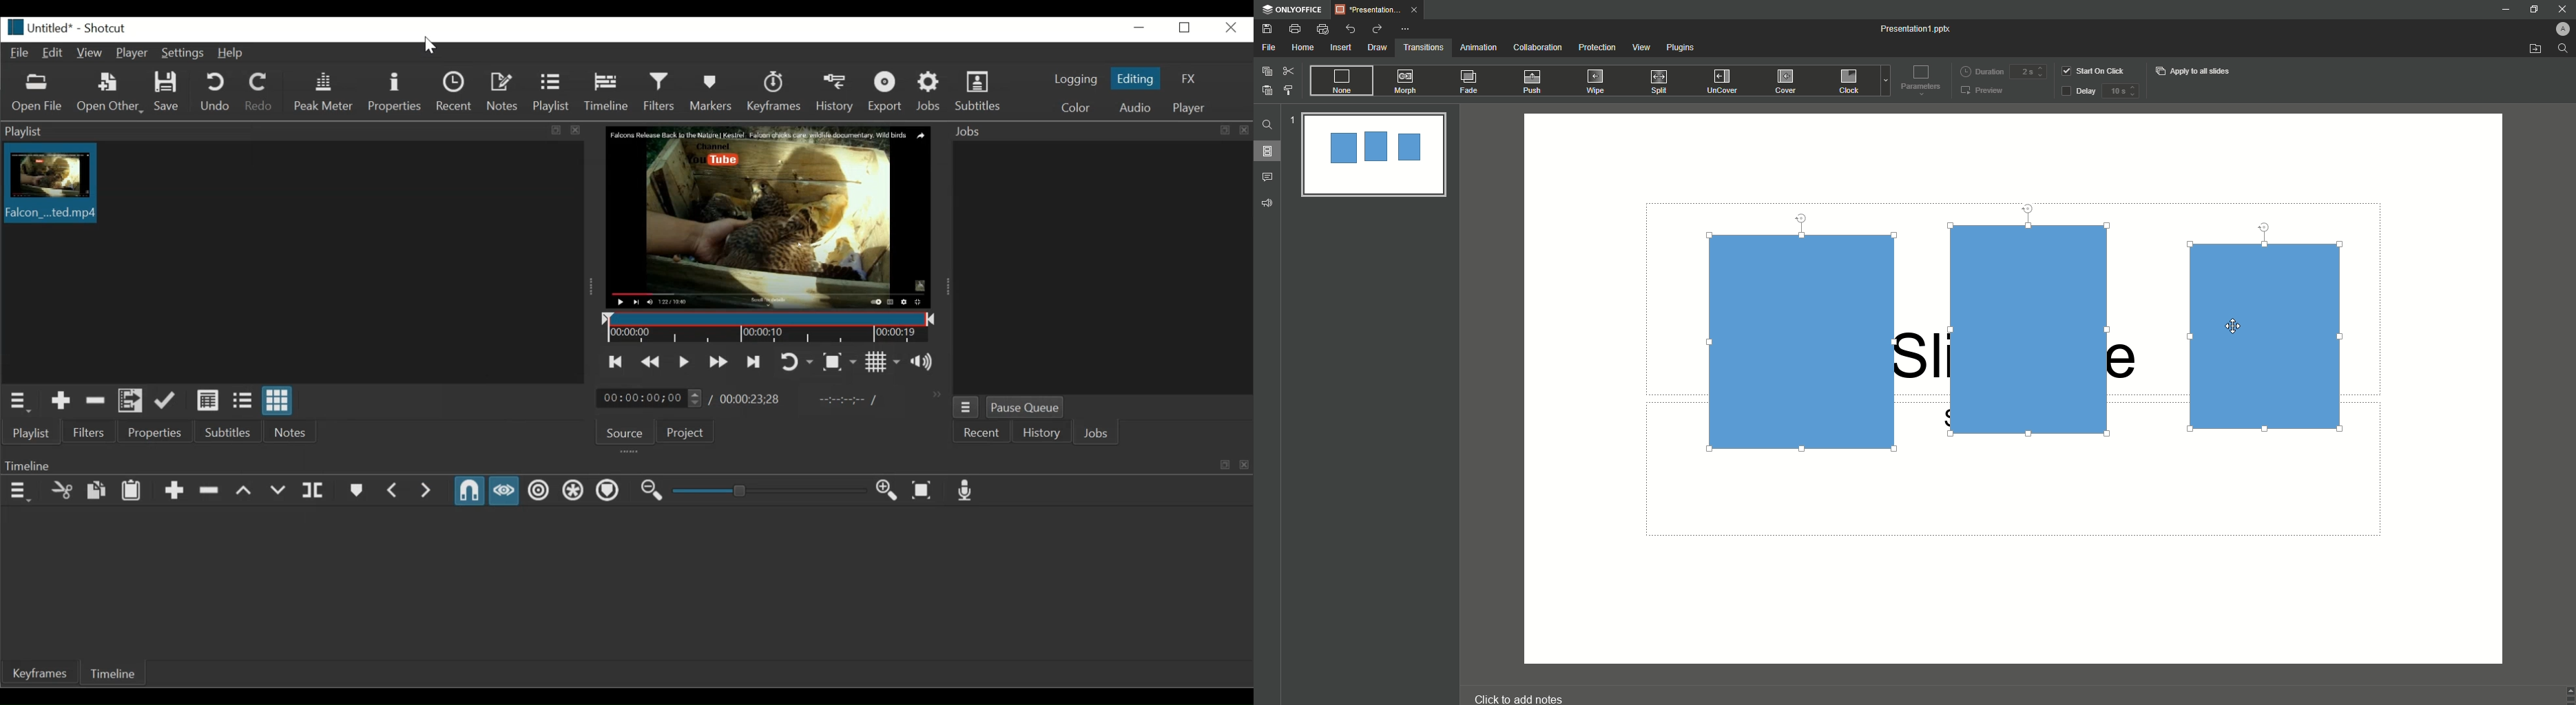 The height and width of the screenshot is (728, 2576). What do you see at coordinates (624, 431) in the screenshot?
I see `Source` at bounding box center [624, 431].